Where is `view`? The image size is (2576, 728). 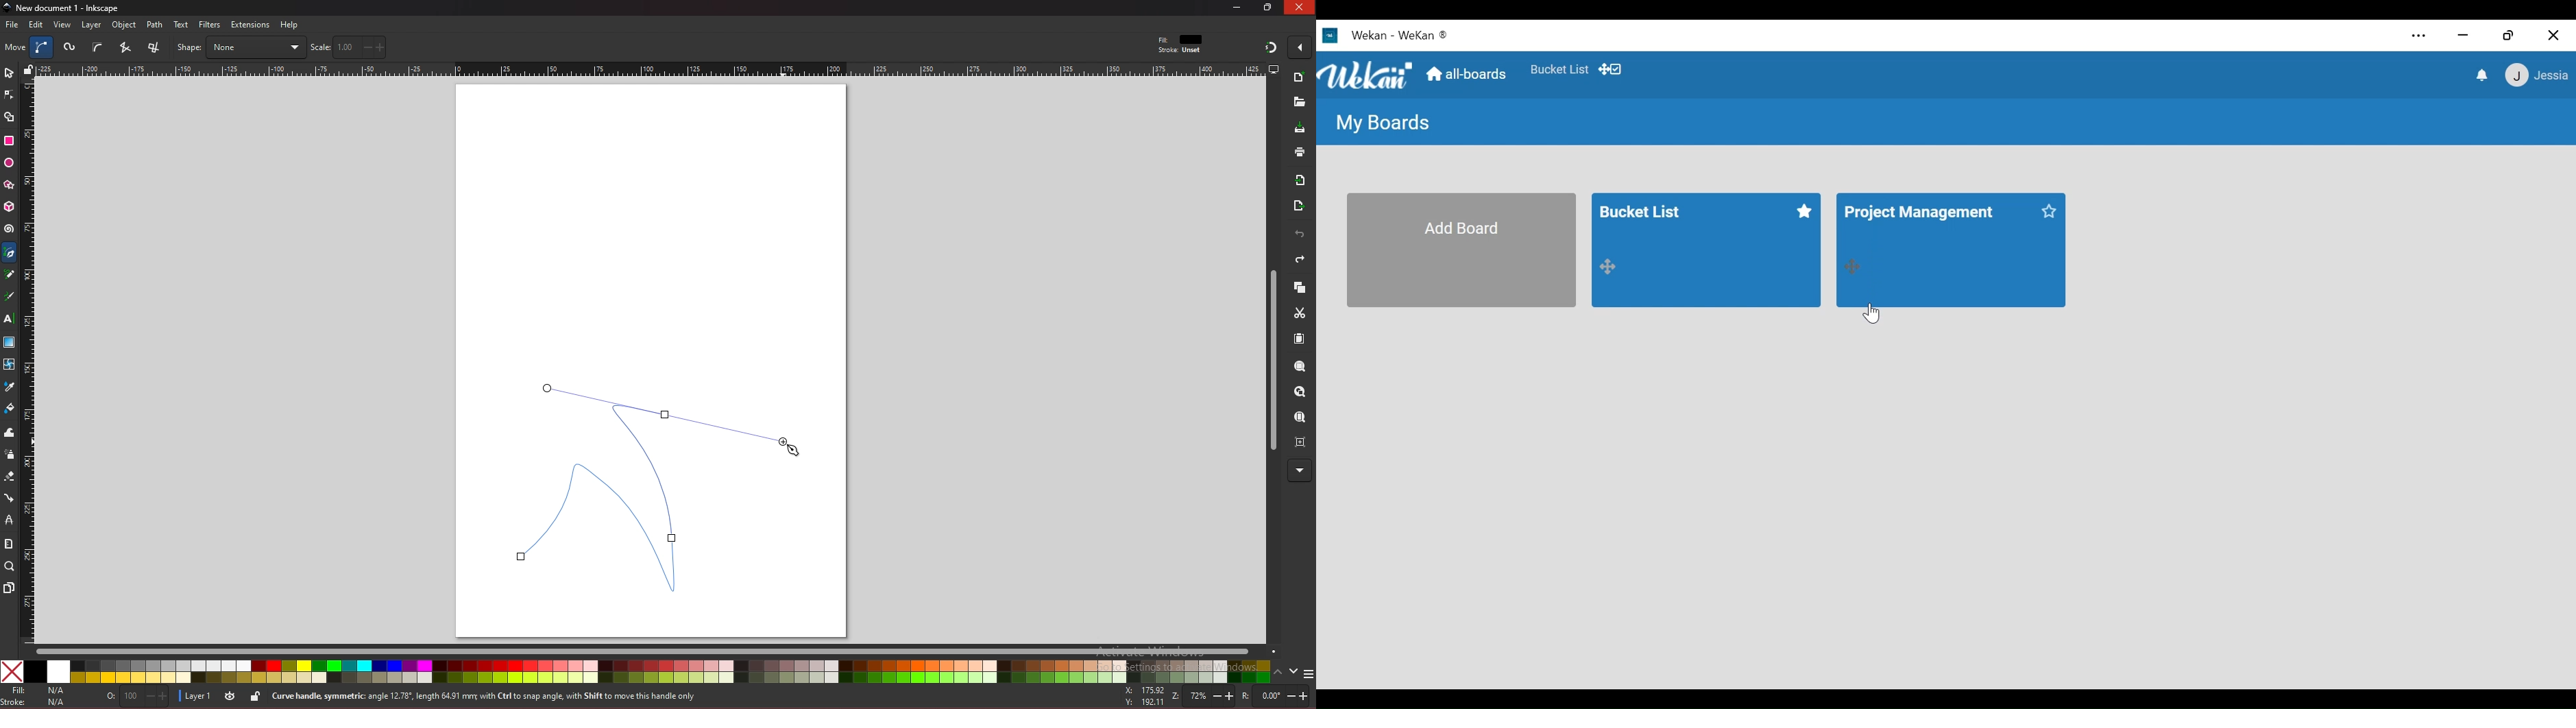
view is located at coordinates (63, 25).